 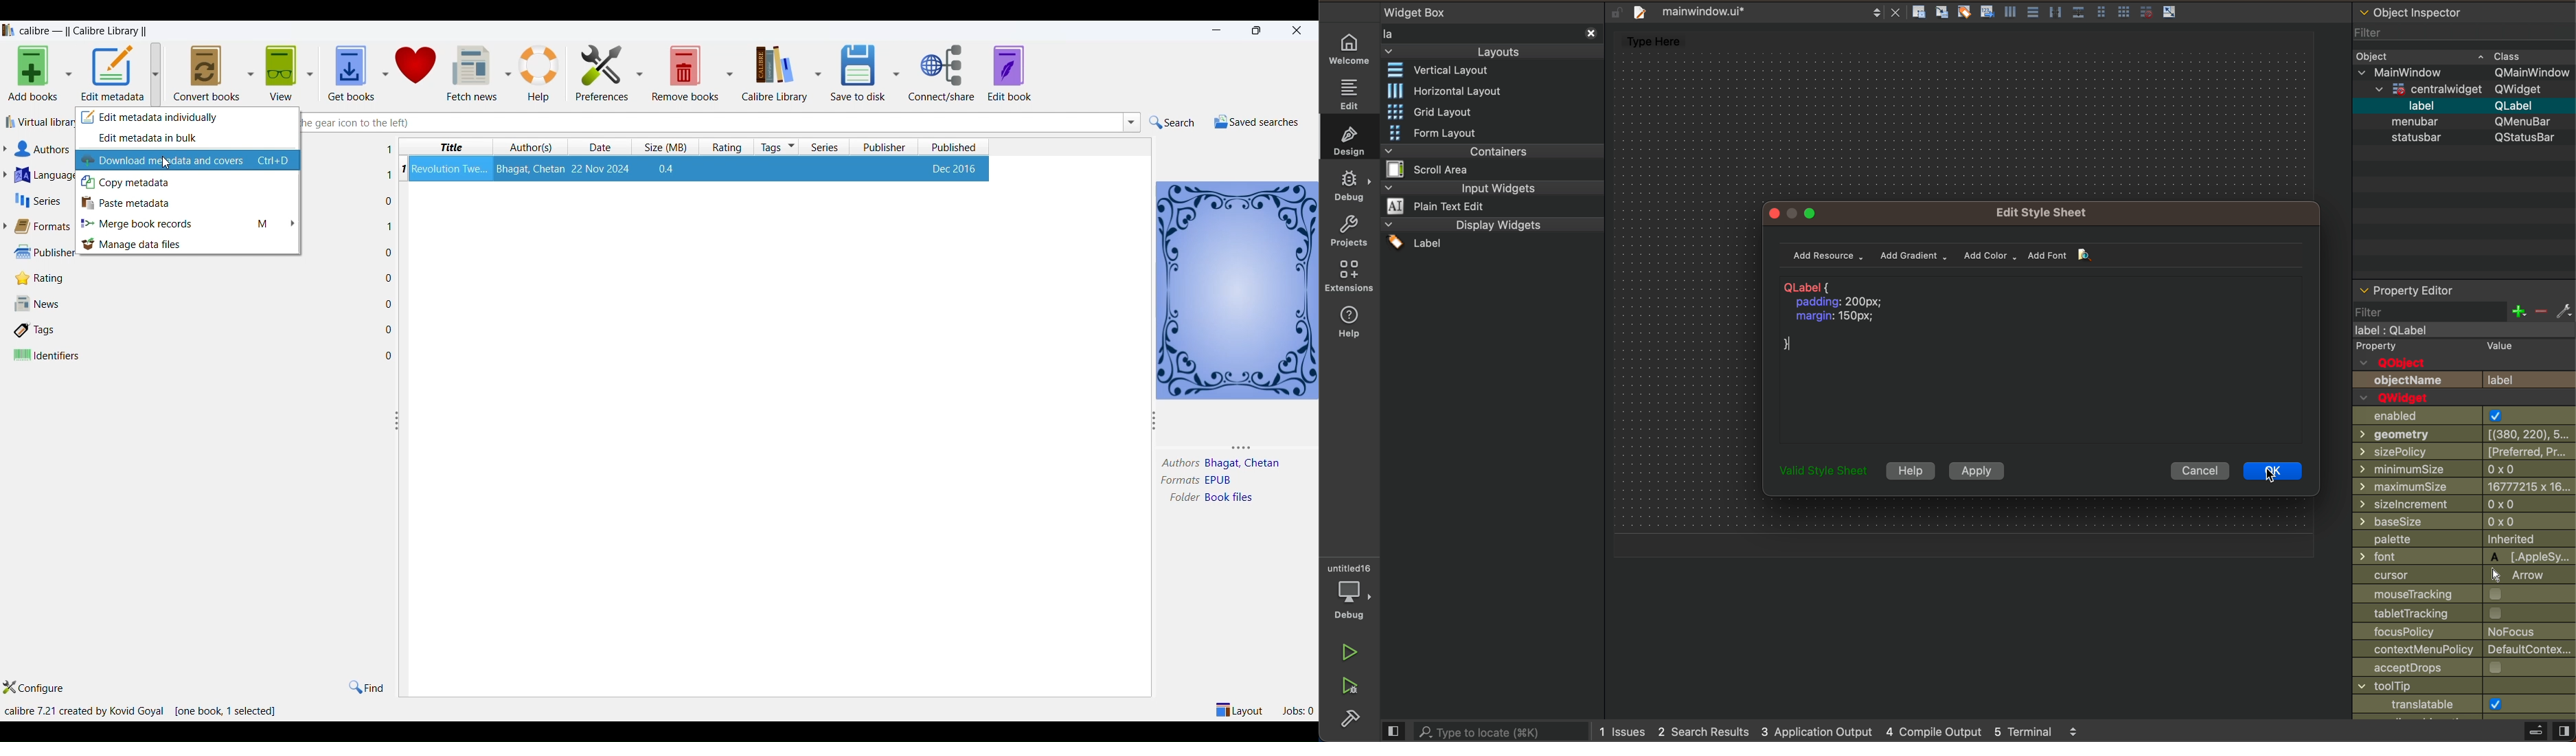 I want to click on formats, so click(x=1176, y=480).